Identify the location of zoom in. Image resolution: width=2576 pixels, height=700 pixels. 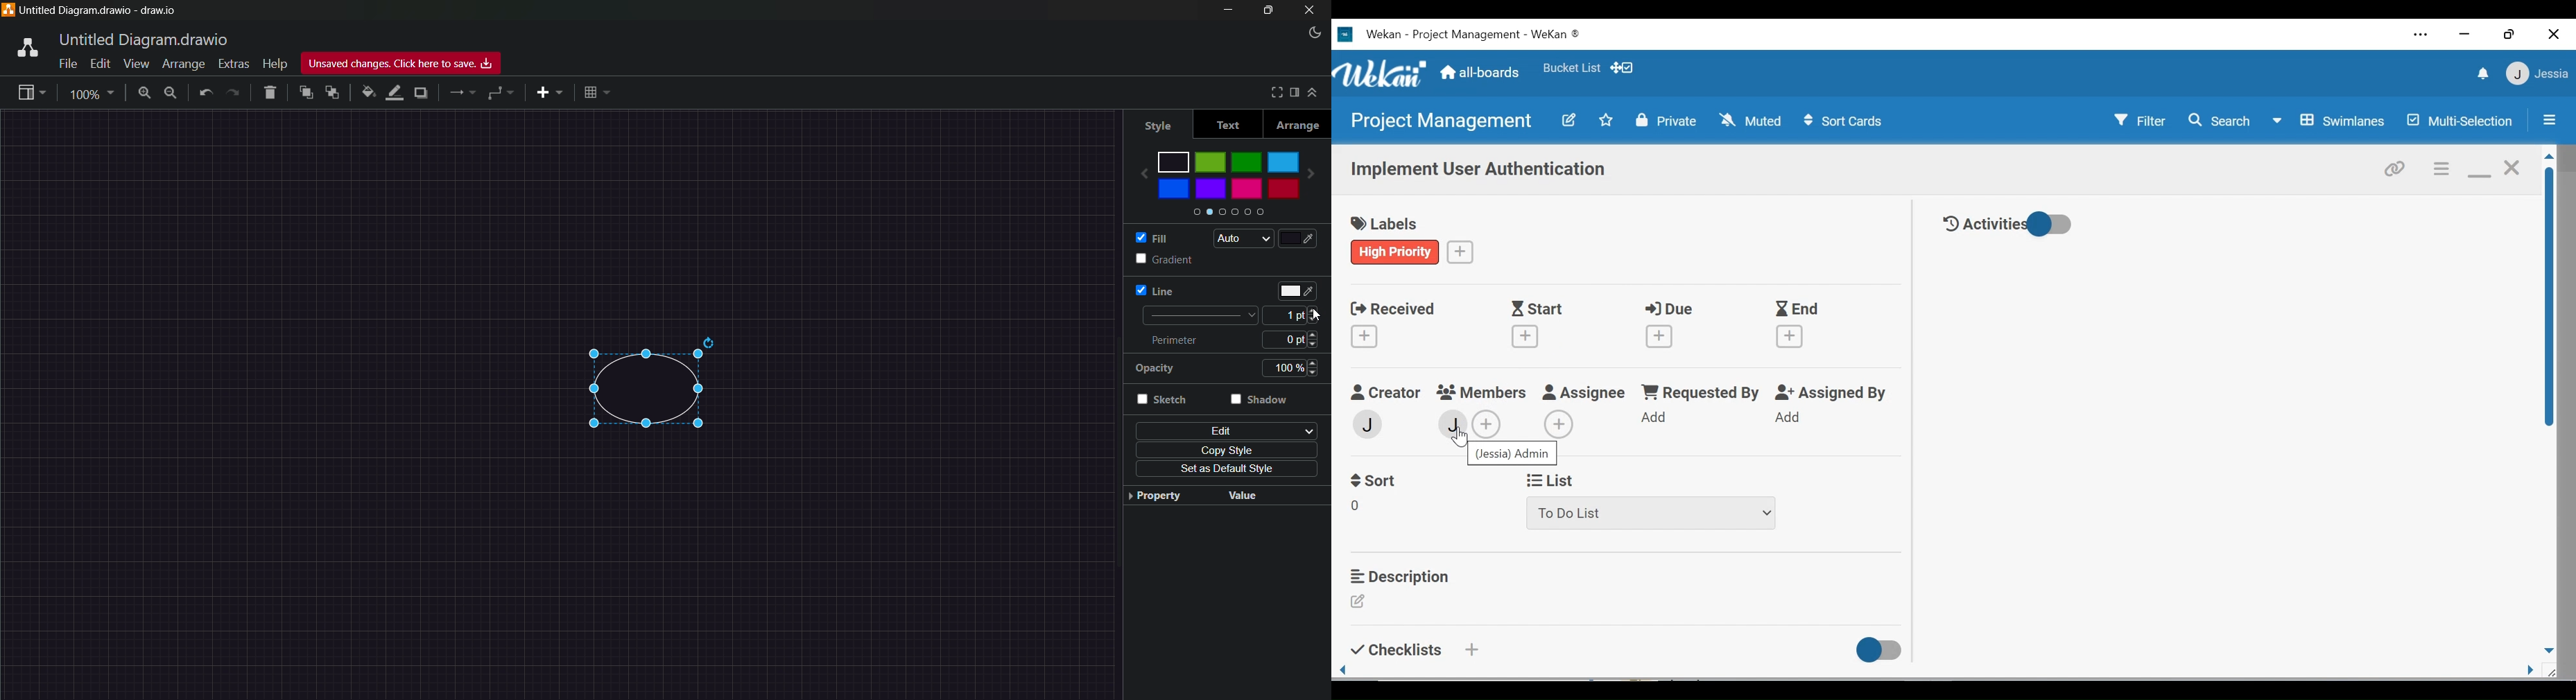
(145, 94).